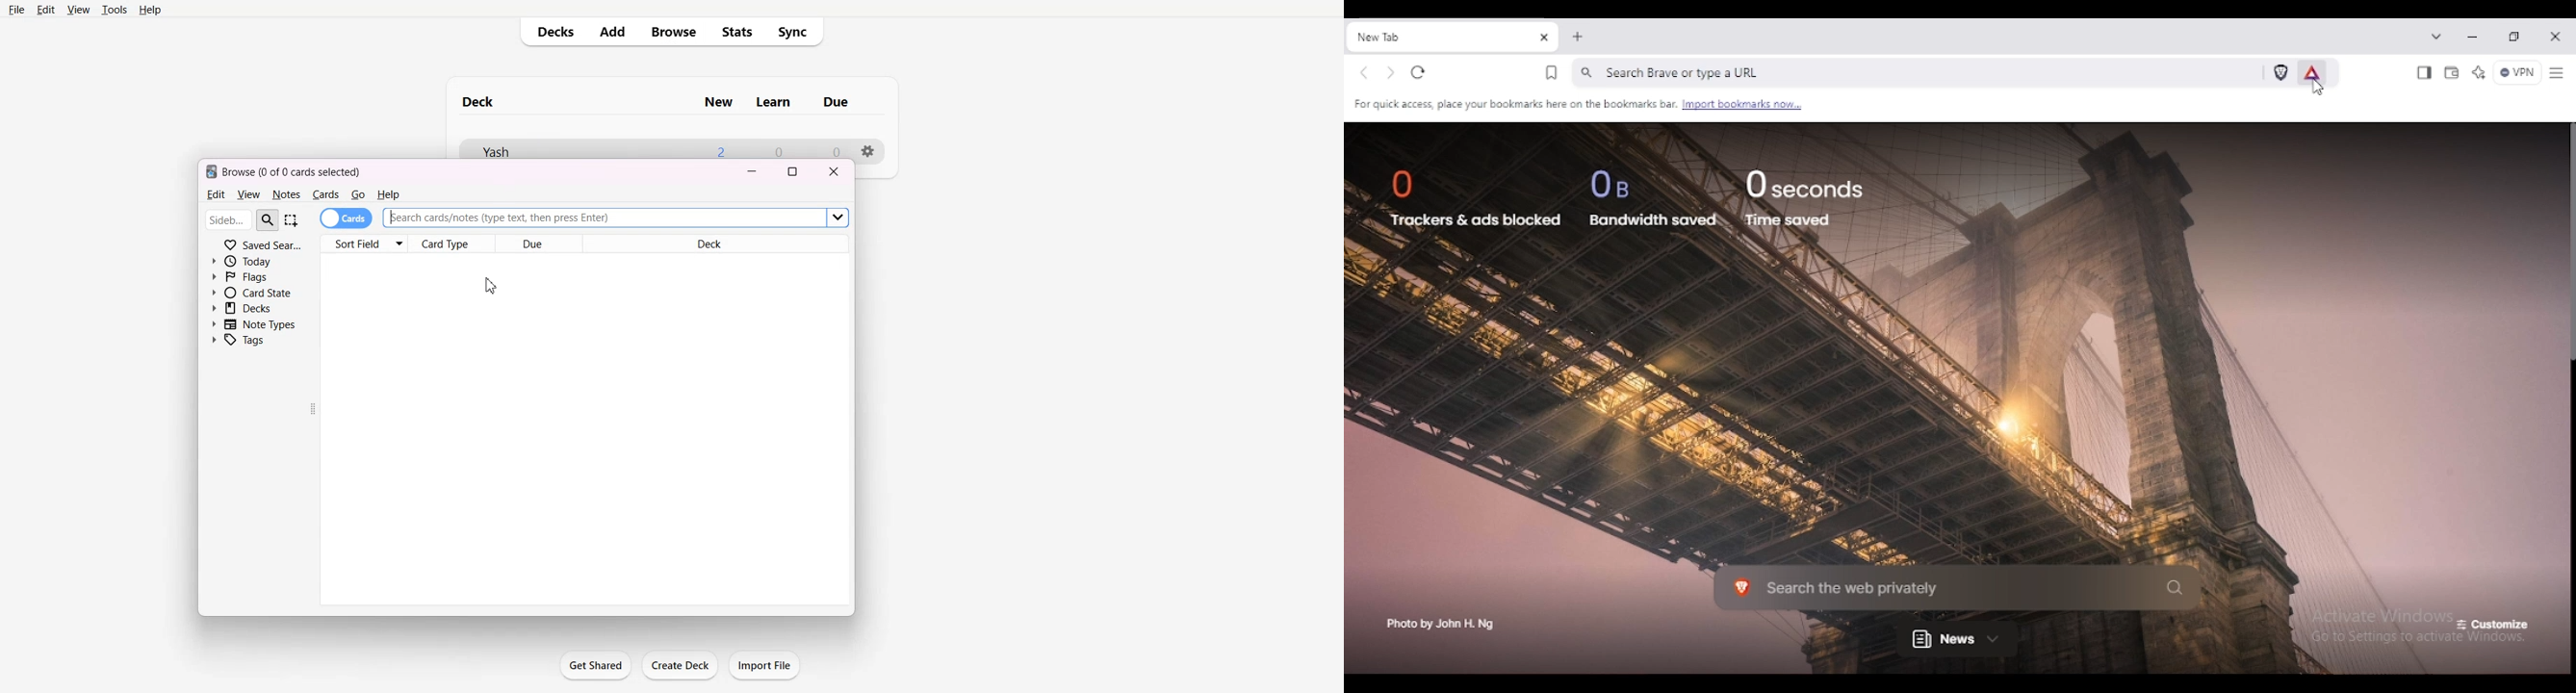 The height and width of the screenshot is (700, 2576). What do you see at coordinates (617, 33) in the screenshot?
I see `Add` at bounding box center [617, 33].